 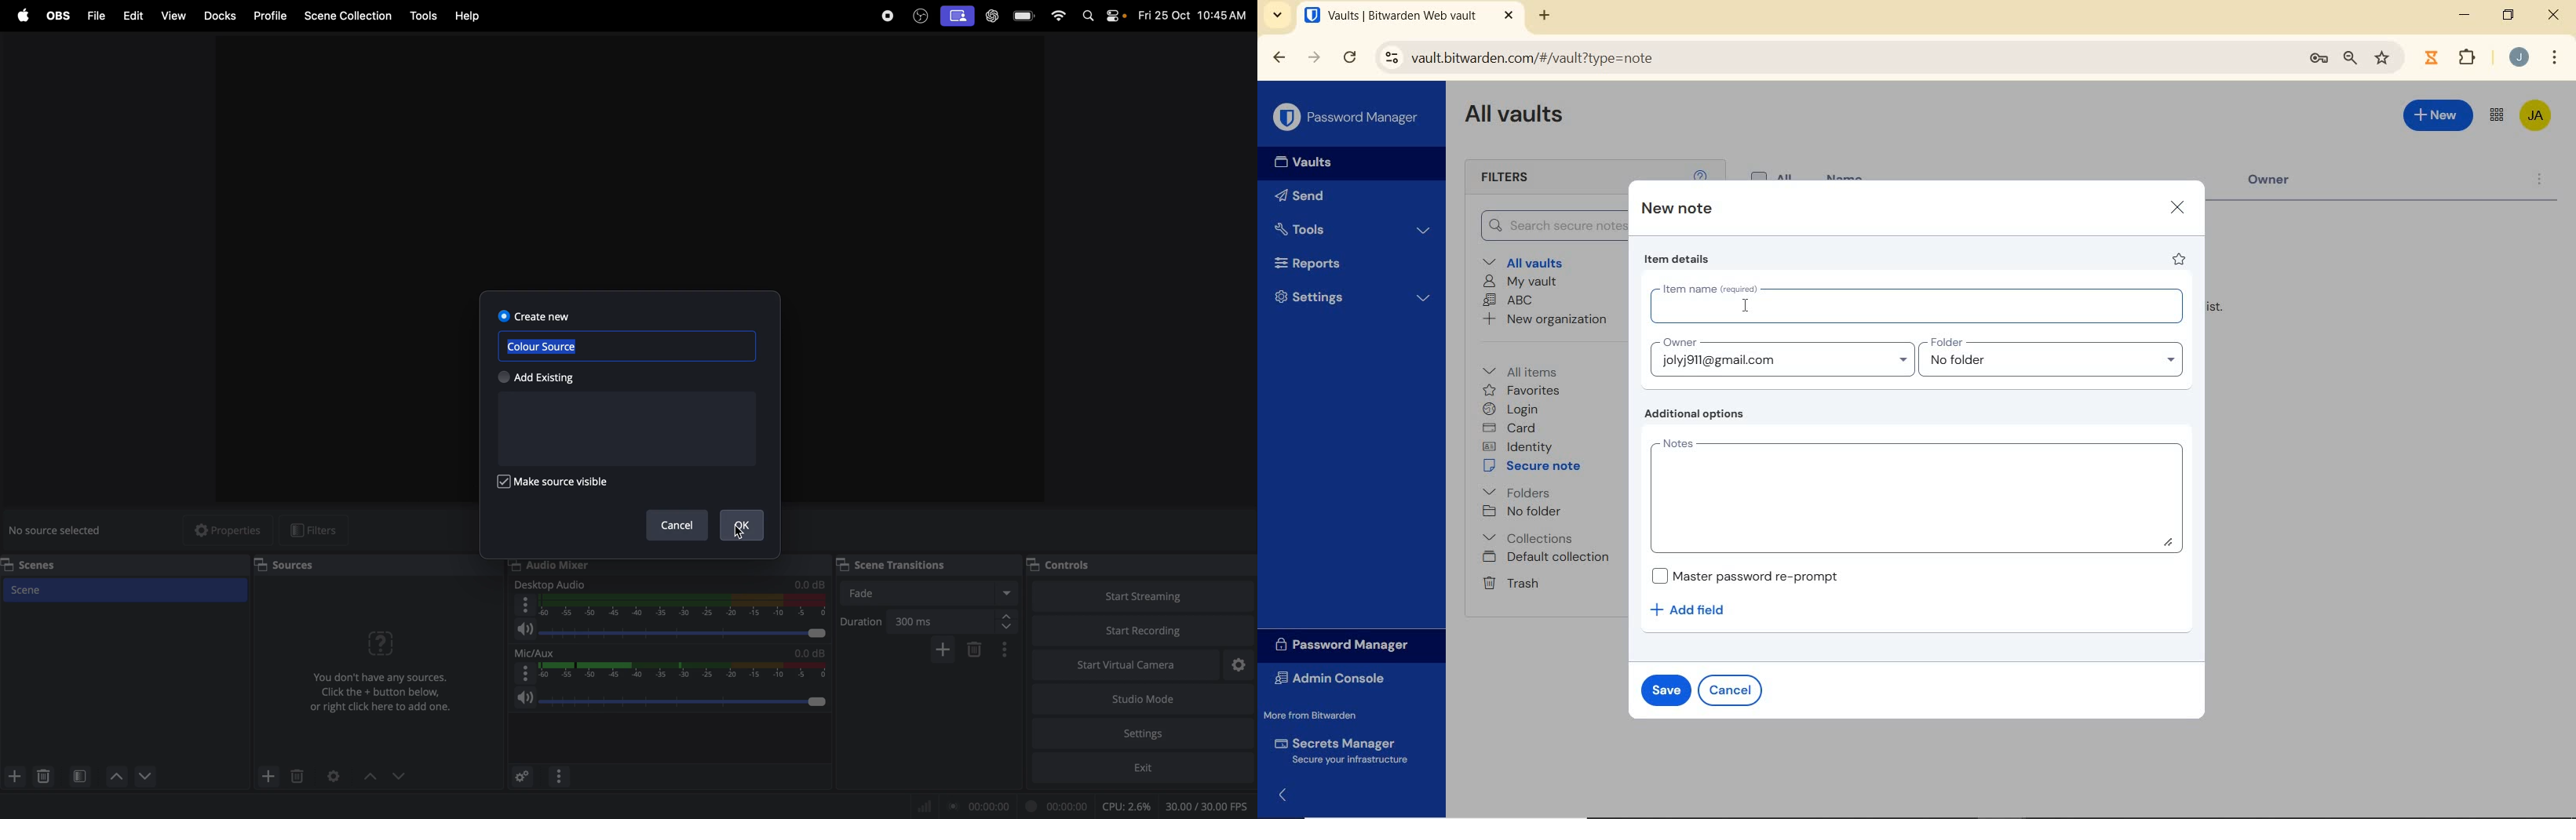 I want to click on delete, so click(x=296, y=777).